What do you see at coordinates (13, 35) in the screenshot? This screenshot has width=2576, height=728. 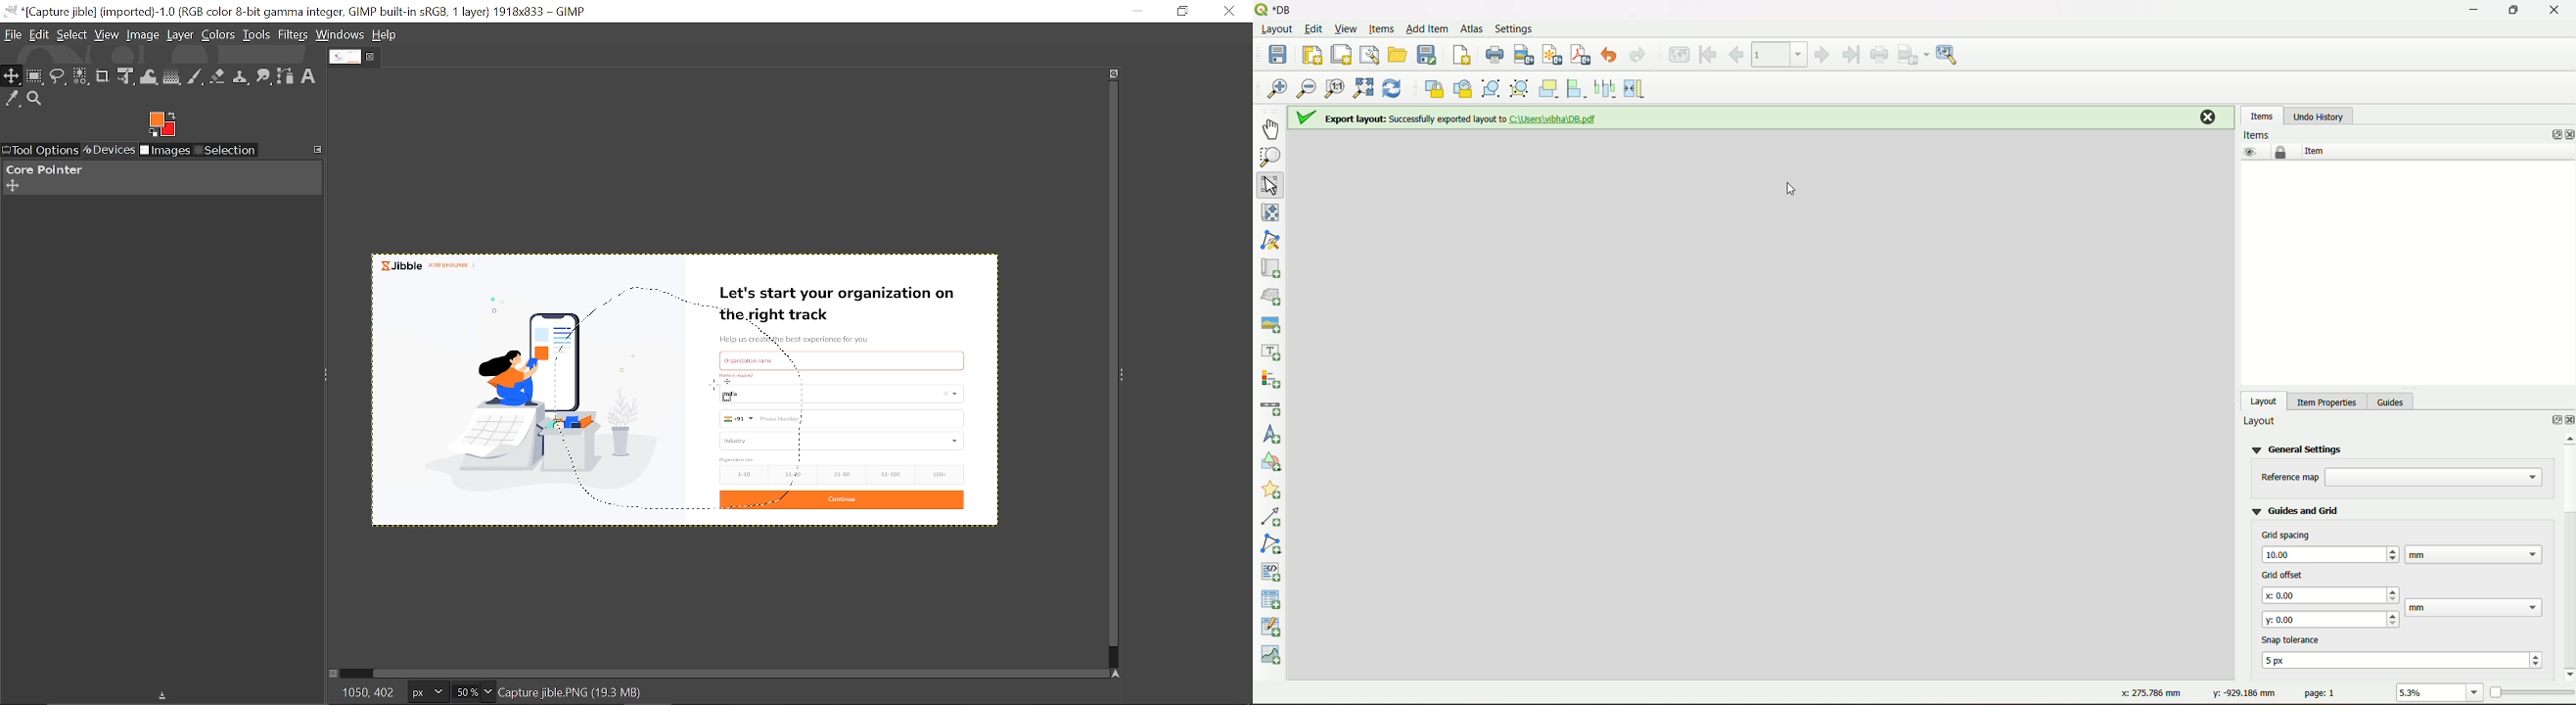 I see `File` at bounding box center [13, 35].